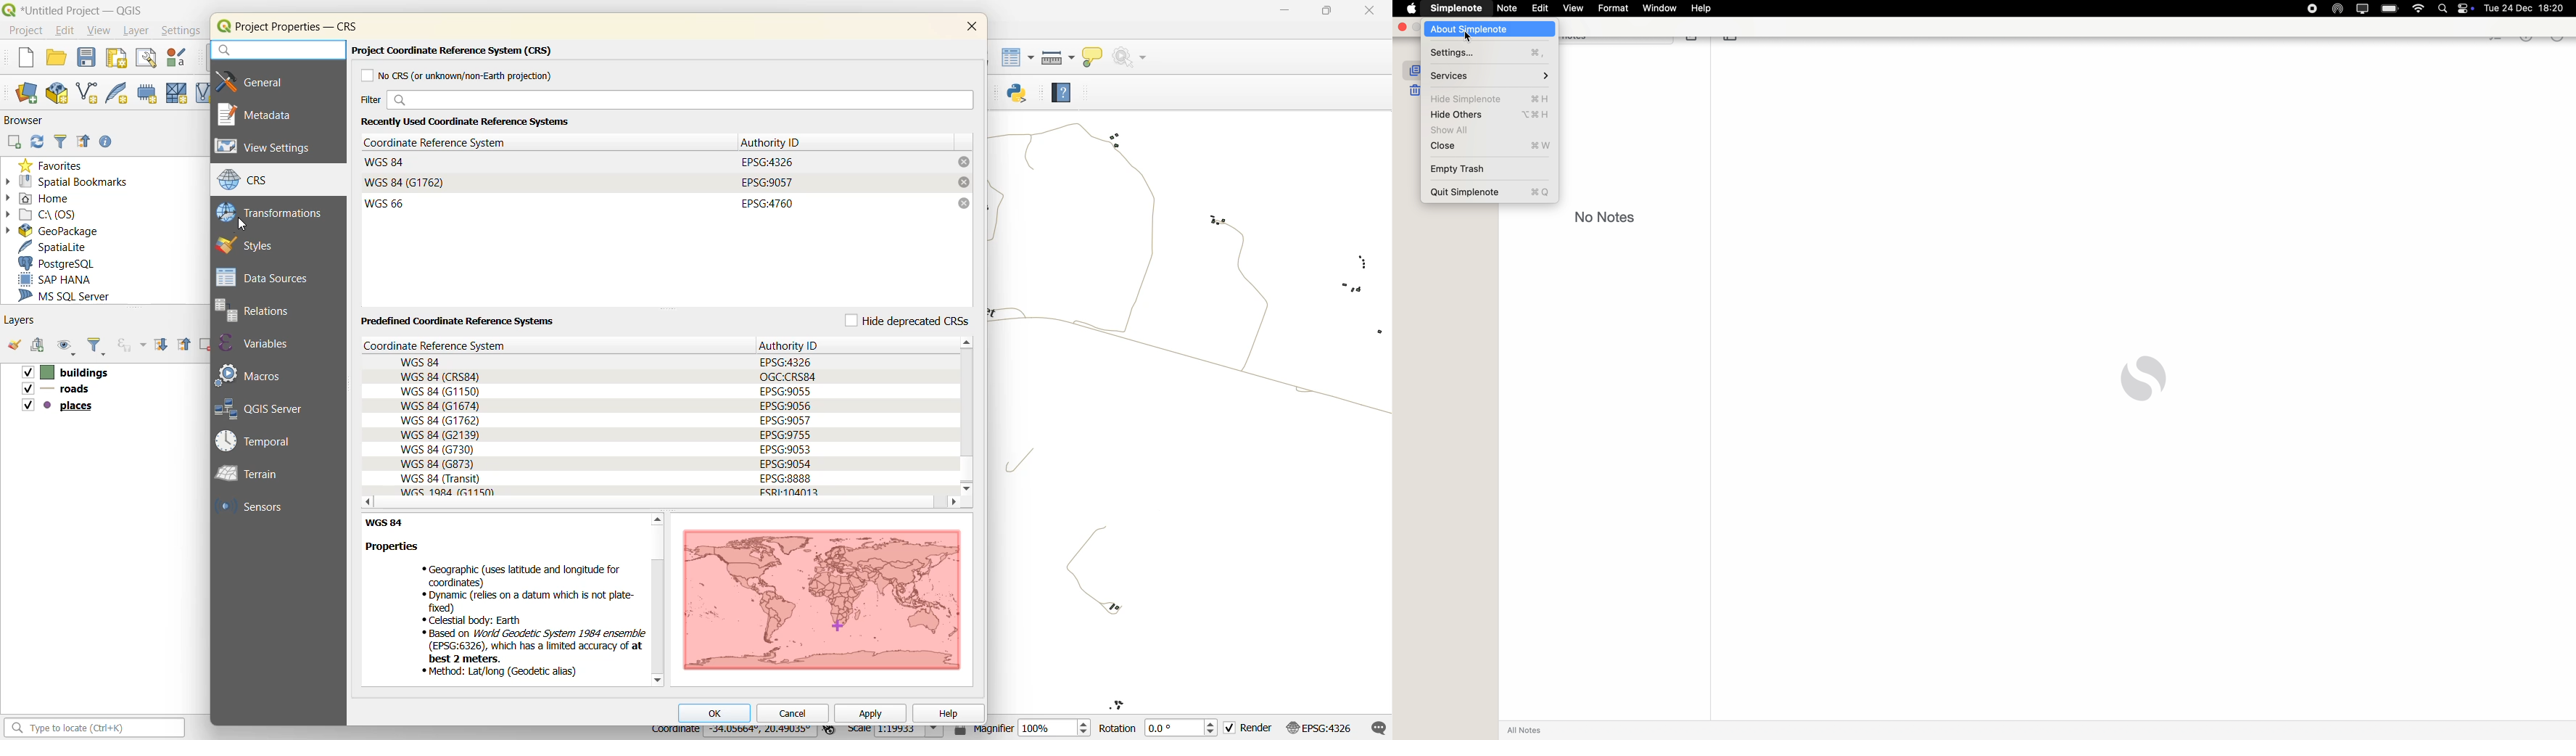 The height and width of the screenshot is (756, 2576). I want to click on terrain, so click(259, 475).